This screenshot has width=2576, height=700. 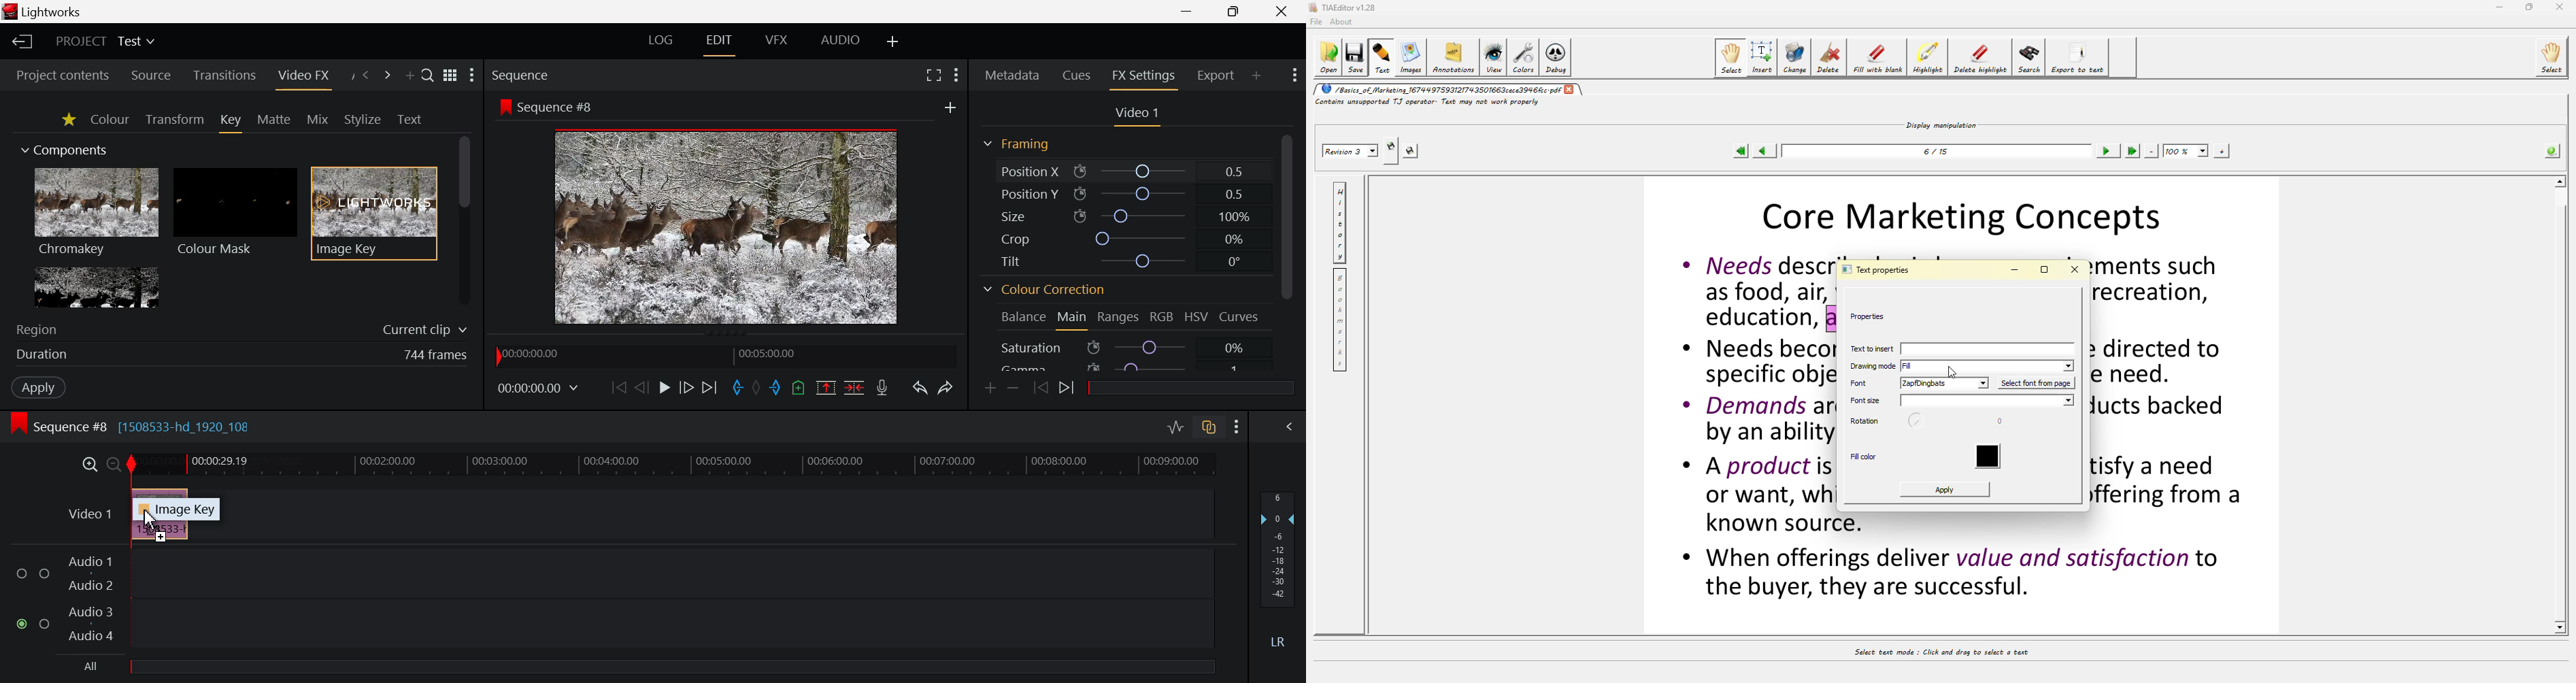 What do you see at coordinates (1235, 239) in the screenshot?
I see `0%` at bounding box center [1235, 239].